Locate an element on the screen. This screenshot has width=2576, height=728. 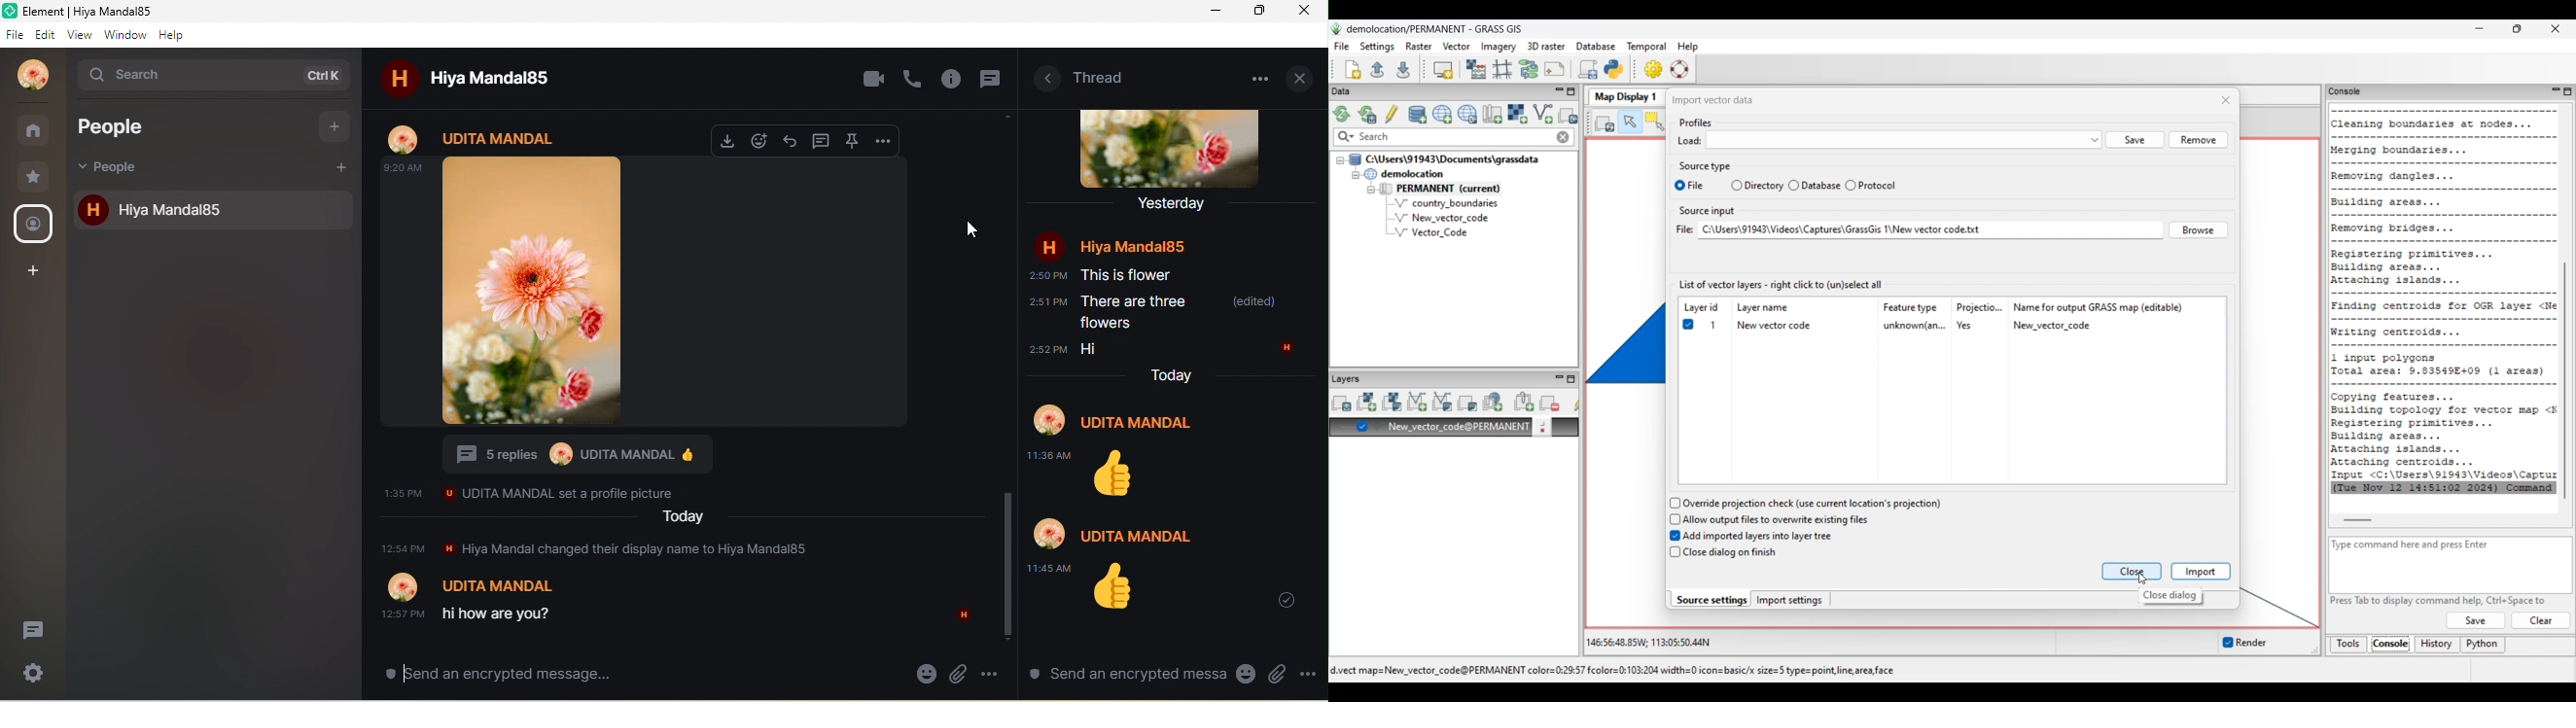
12:57 PM is located at coordinates (402, 548).